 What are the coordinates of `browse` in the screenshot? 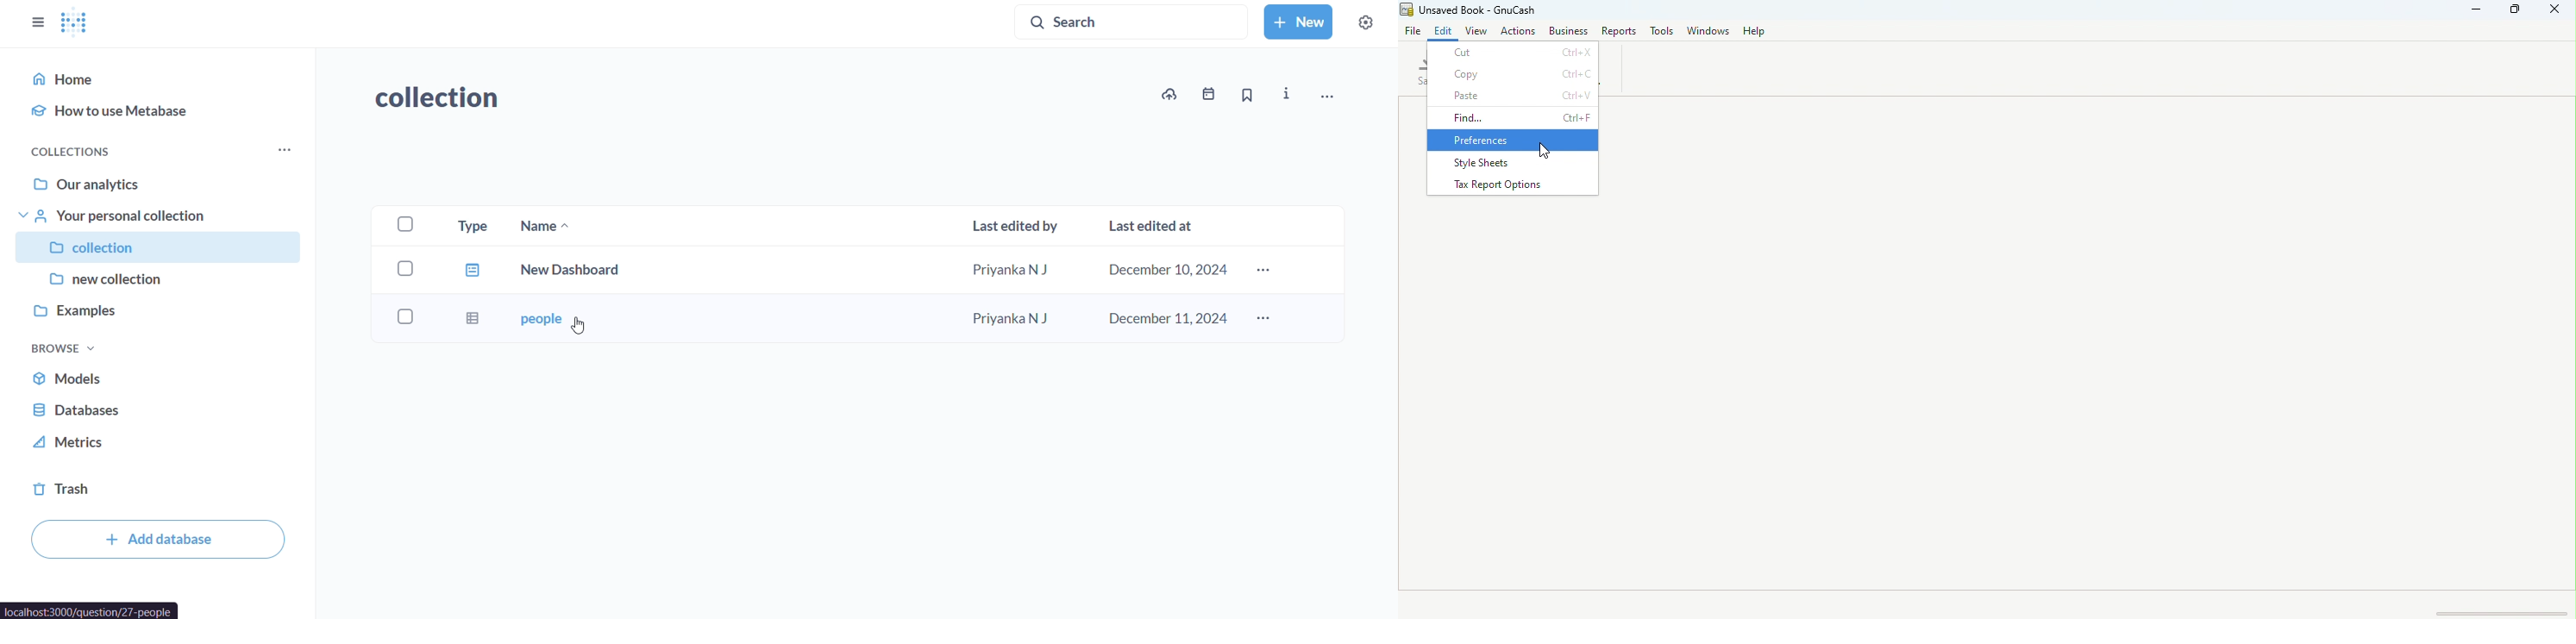 It's located at (66, 349).